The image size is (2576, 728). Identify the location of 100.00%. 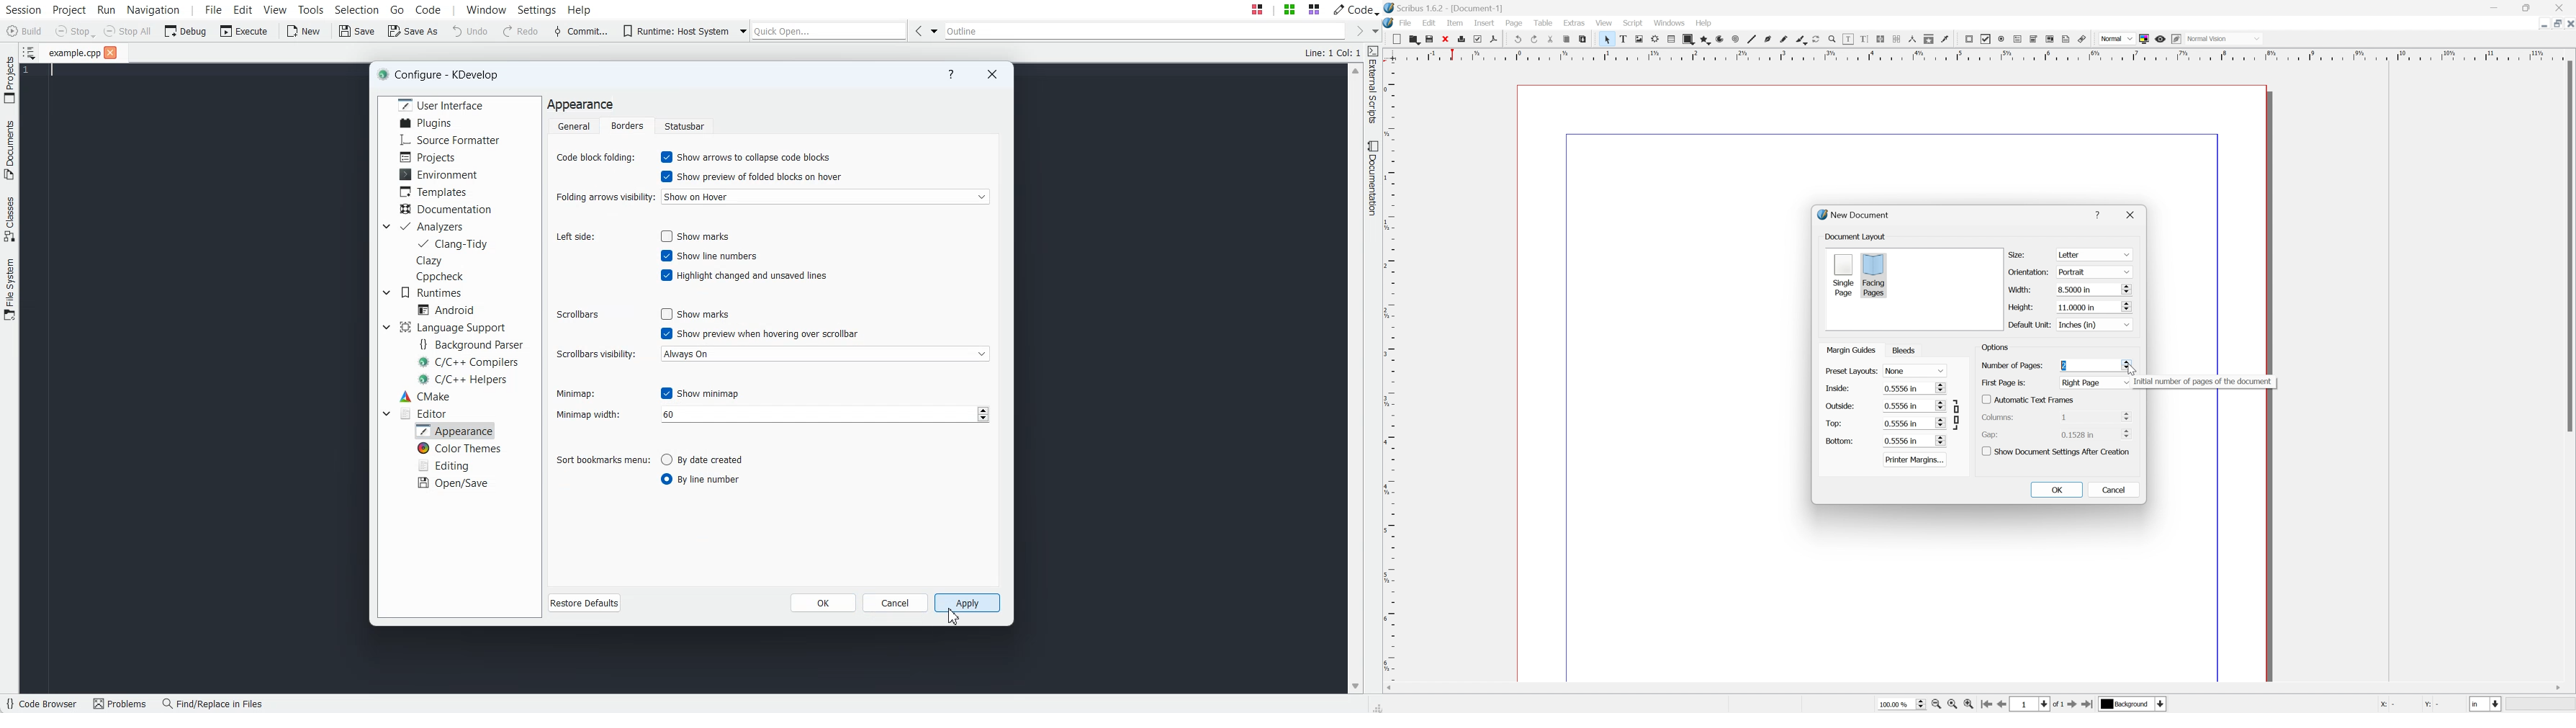
(1898, 704).